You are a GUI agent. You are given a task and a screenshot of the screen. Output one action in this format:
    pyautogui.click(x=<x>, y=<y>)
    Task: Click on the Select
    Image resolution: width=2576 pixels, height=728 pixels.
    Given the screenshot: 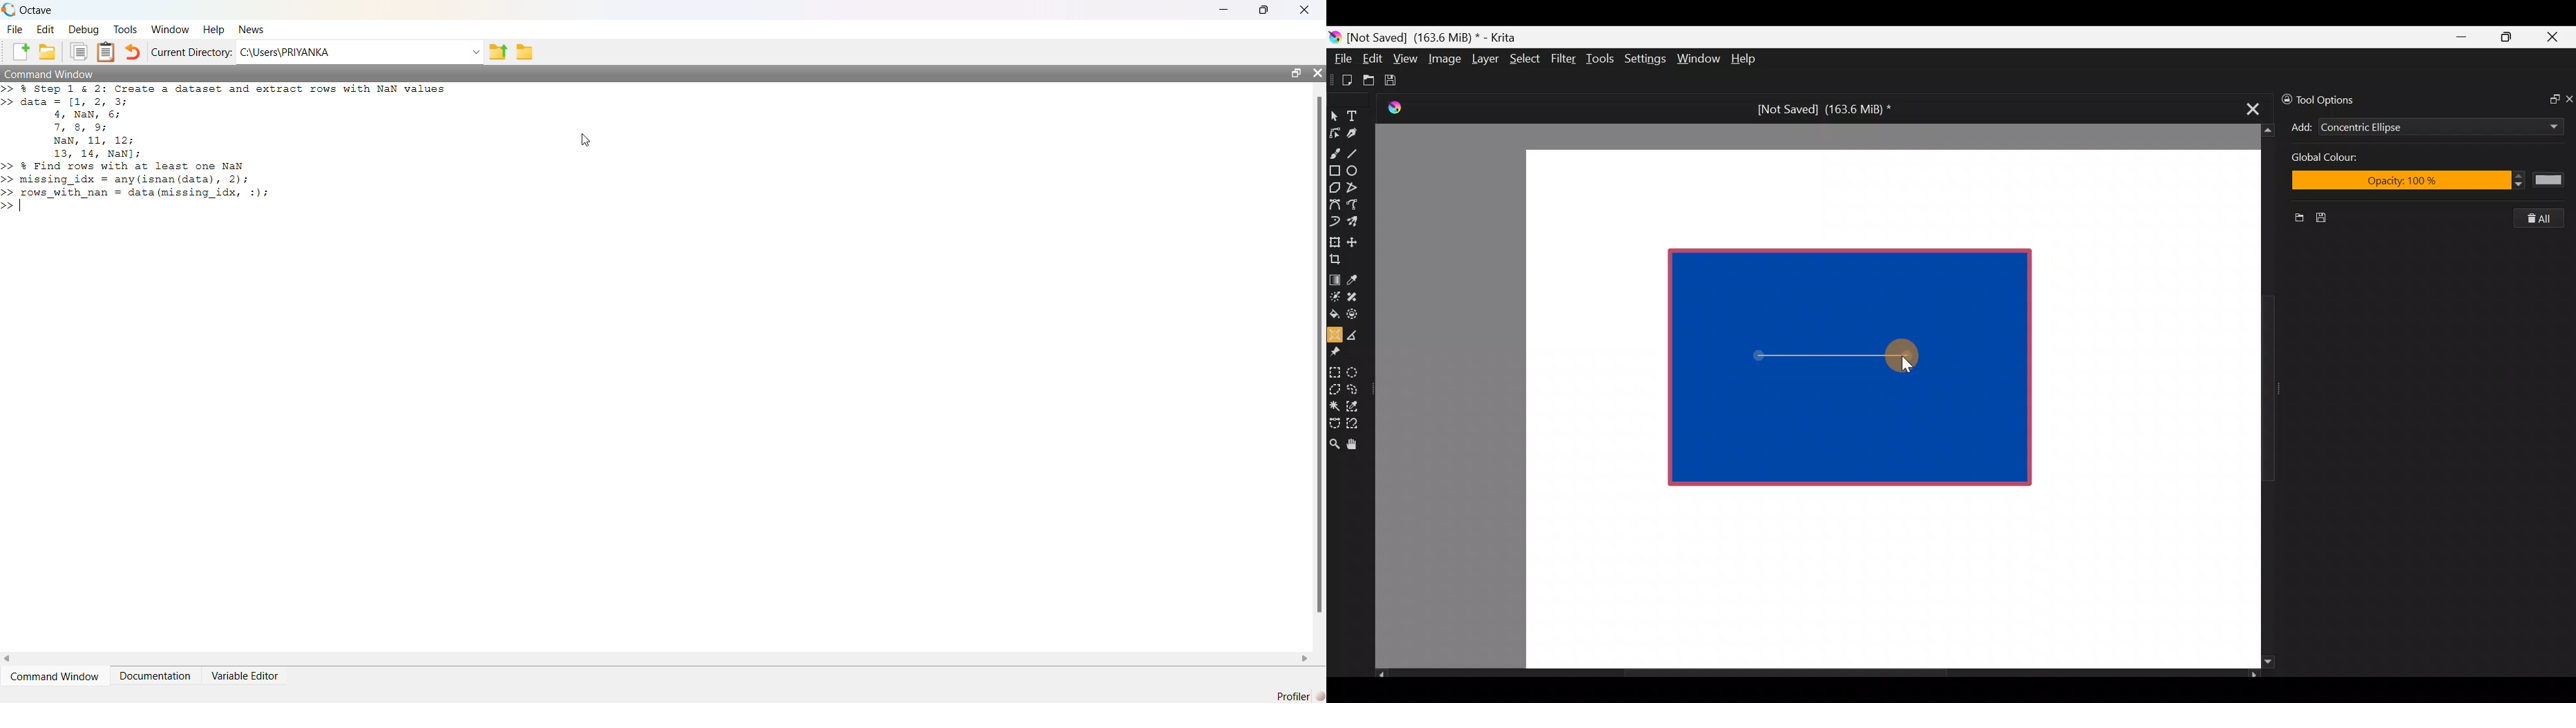 What is the action you would take?
    pyautogui.click(x=1526, y=57)
    